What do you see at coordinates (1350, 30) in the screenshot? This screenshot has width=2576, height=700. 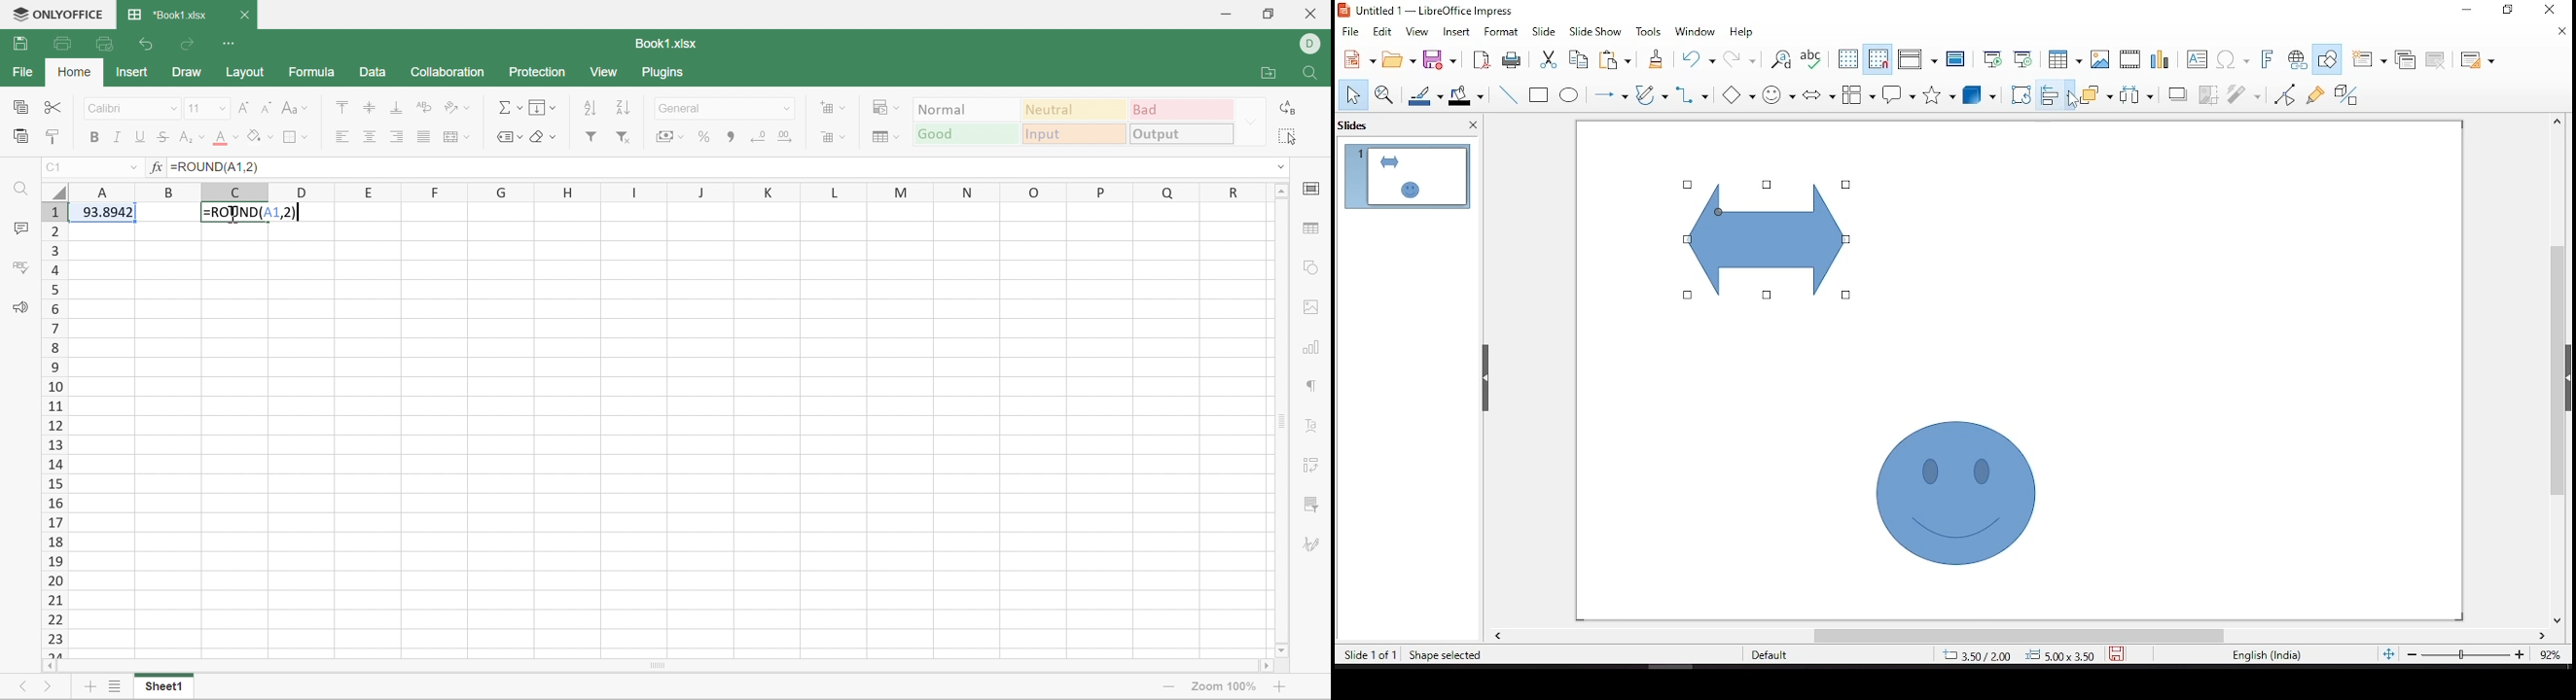 I see `file` at bounding box center [1350, 30].